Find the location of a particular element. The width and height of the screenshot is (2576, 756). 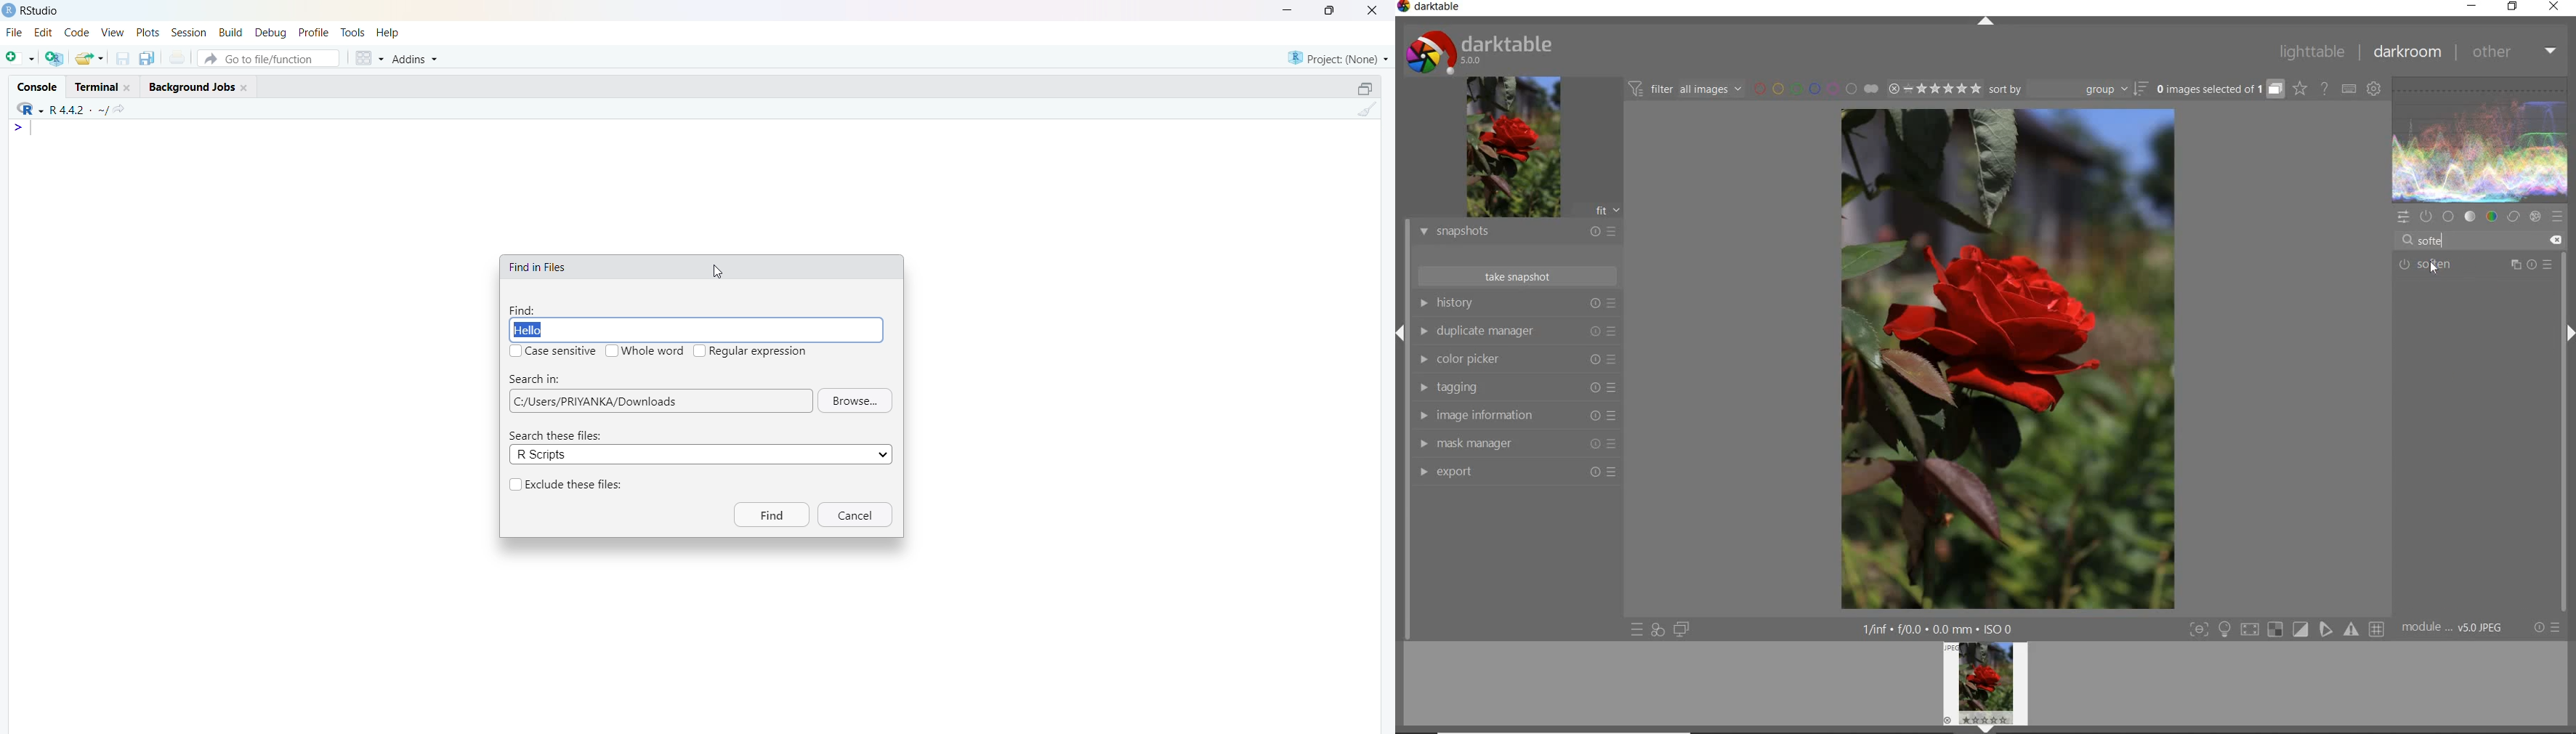

debug is located at coordinates (272, 33).